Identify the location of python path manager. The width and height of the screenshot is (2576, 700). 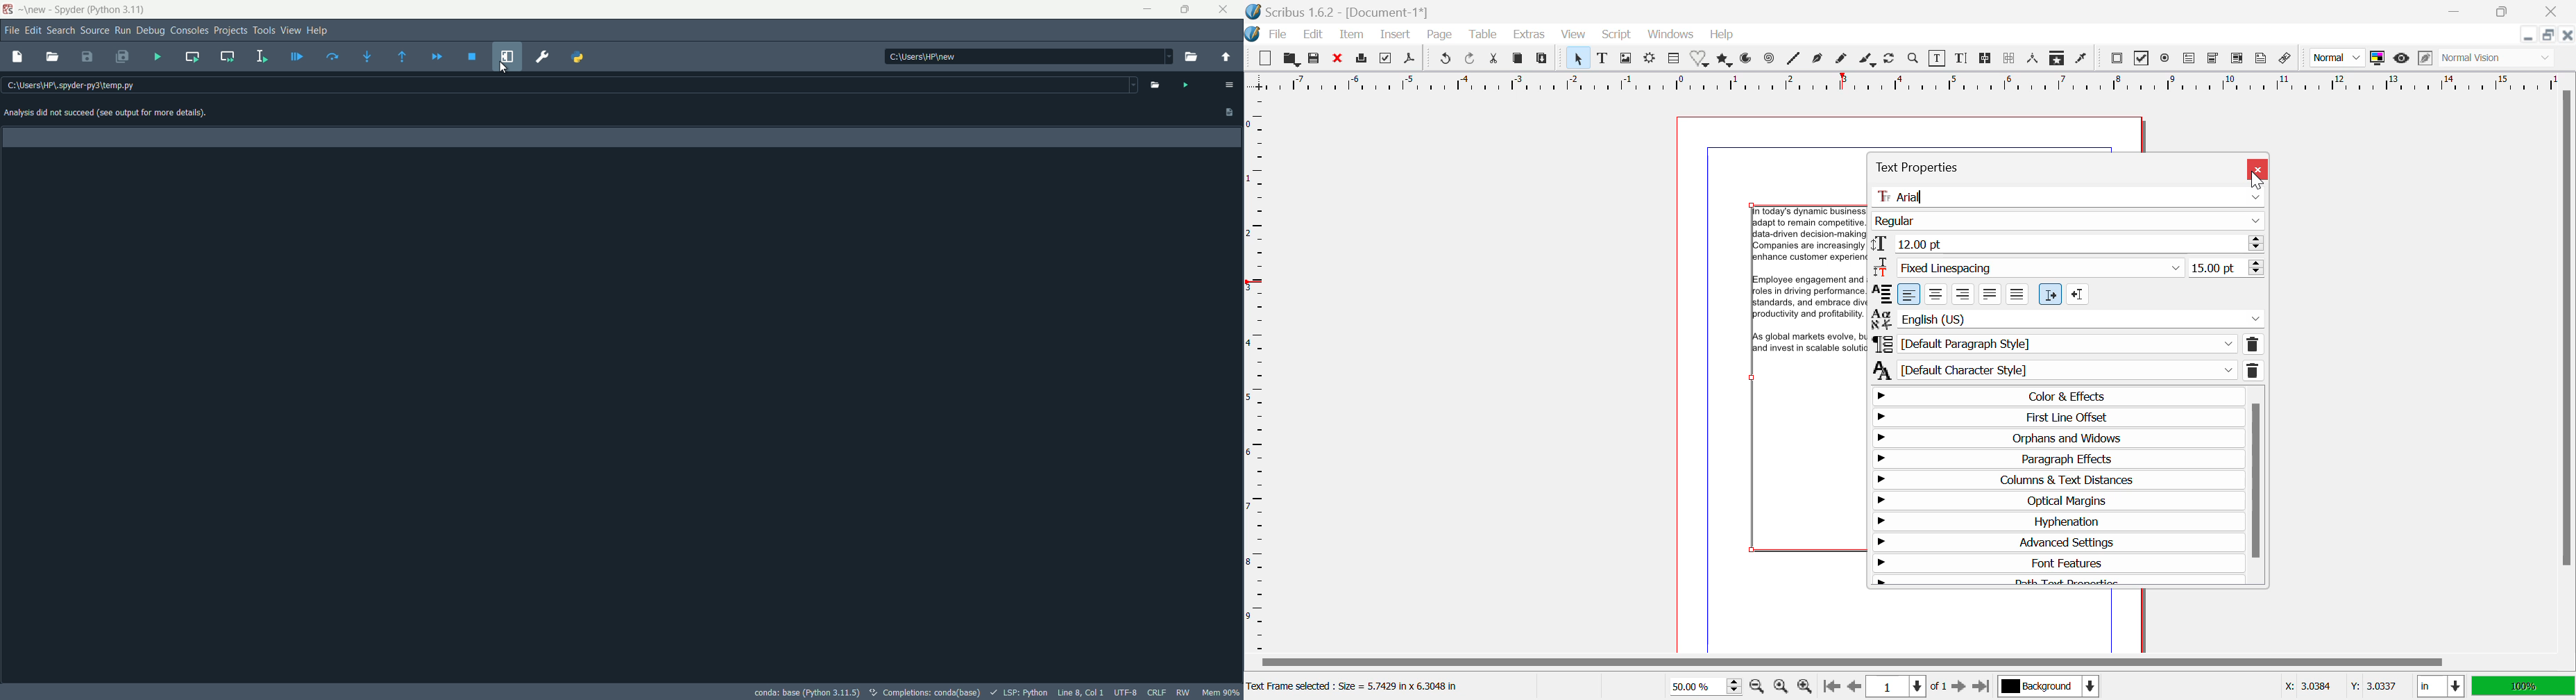
(578, 56).